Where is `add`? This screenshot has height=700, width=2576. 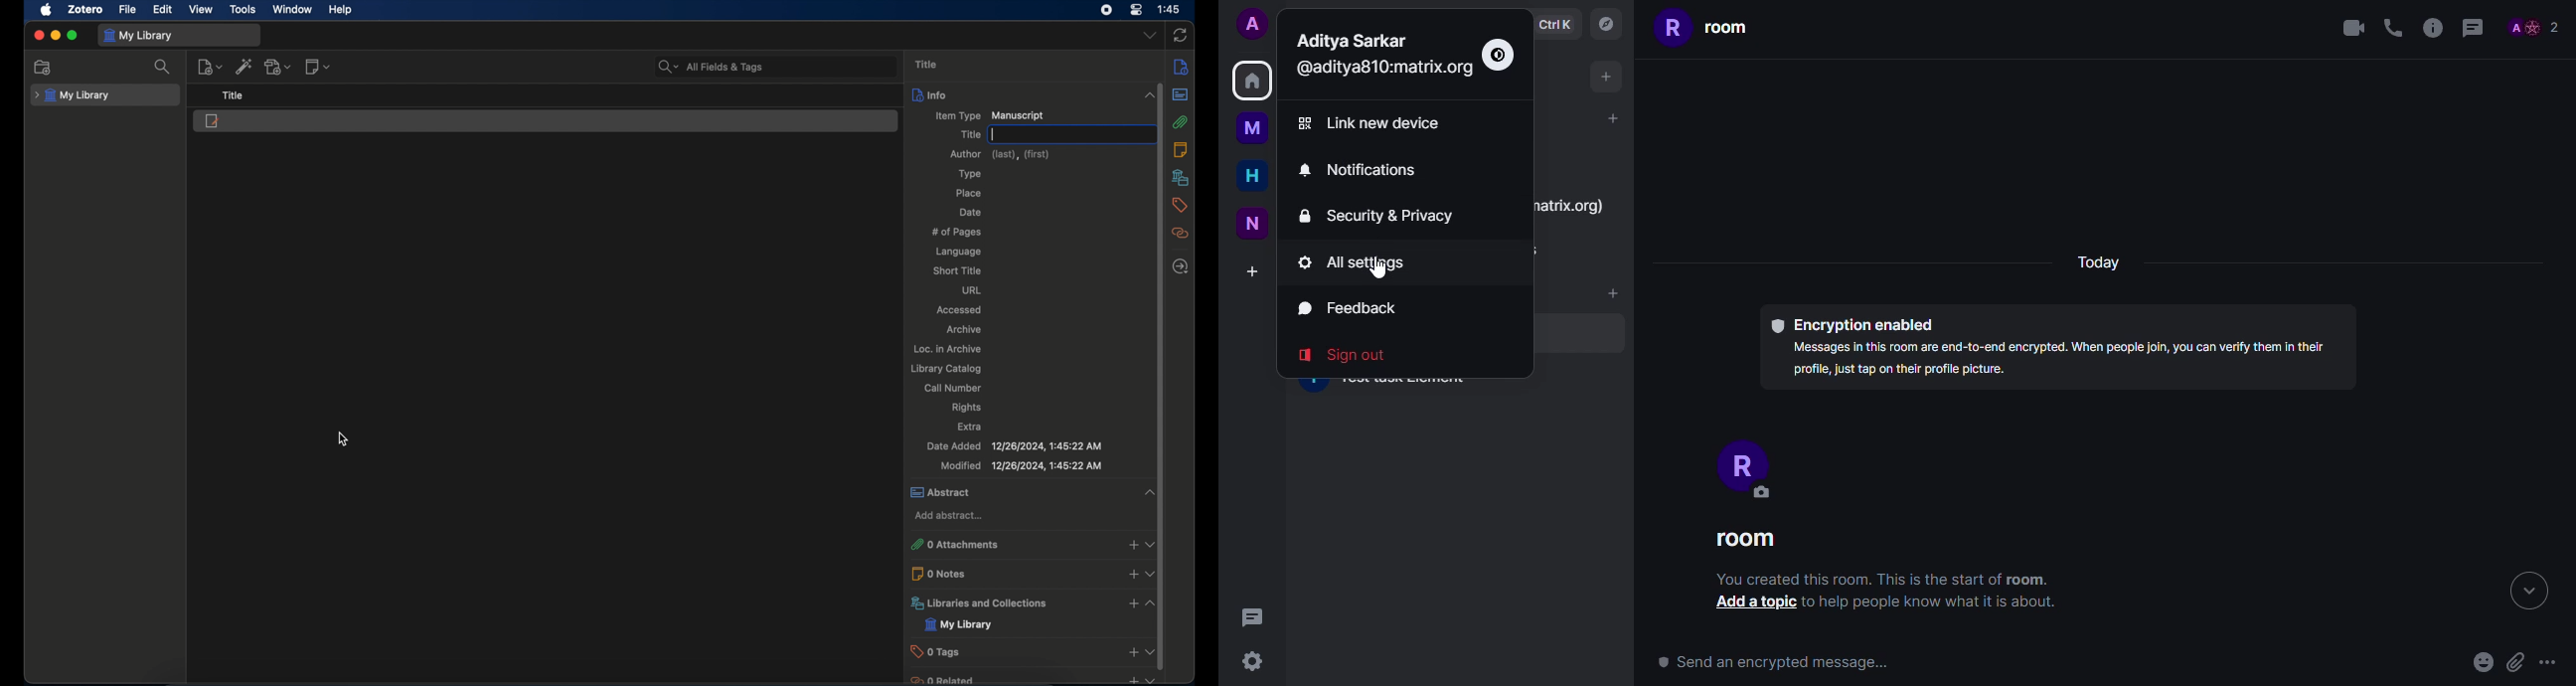 add is located at coordinates (1606, 75).